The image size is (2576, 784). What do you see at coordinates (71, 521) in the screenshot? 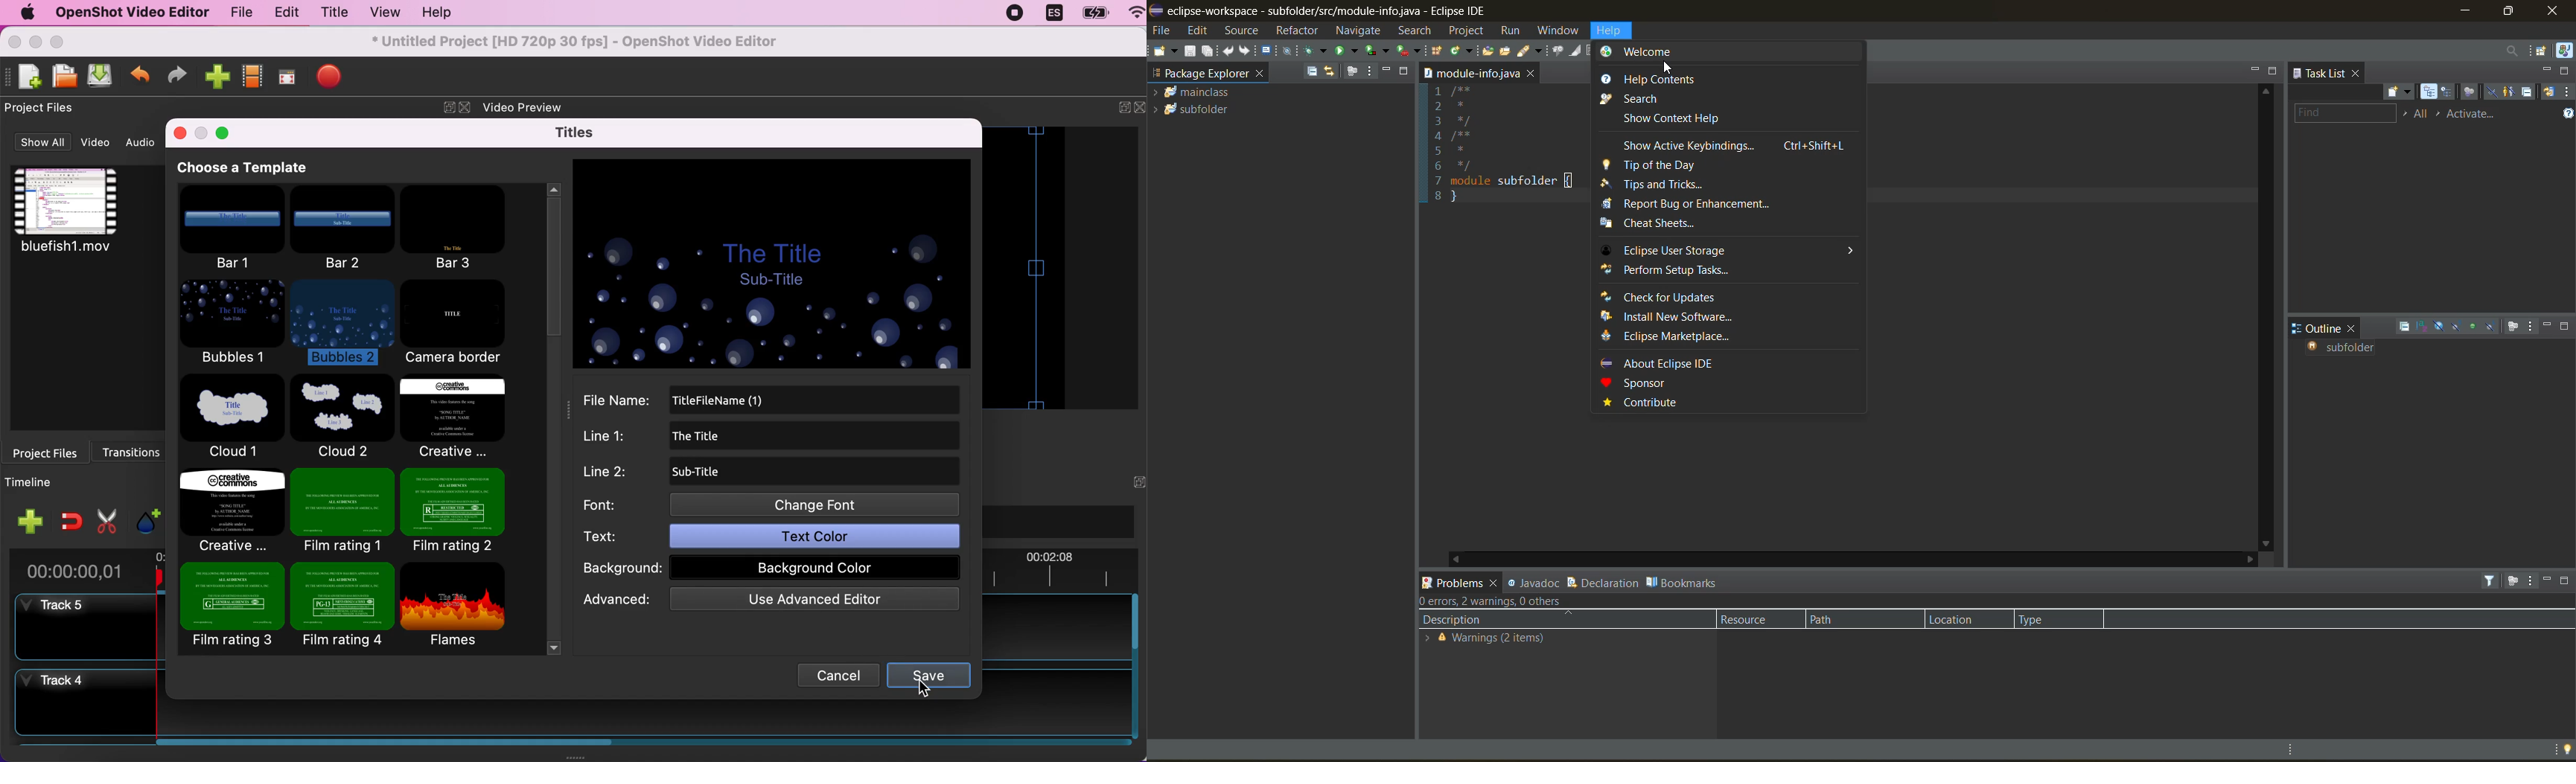
I see `enable snapping` at bounding box center [71, 521].